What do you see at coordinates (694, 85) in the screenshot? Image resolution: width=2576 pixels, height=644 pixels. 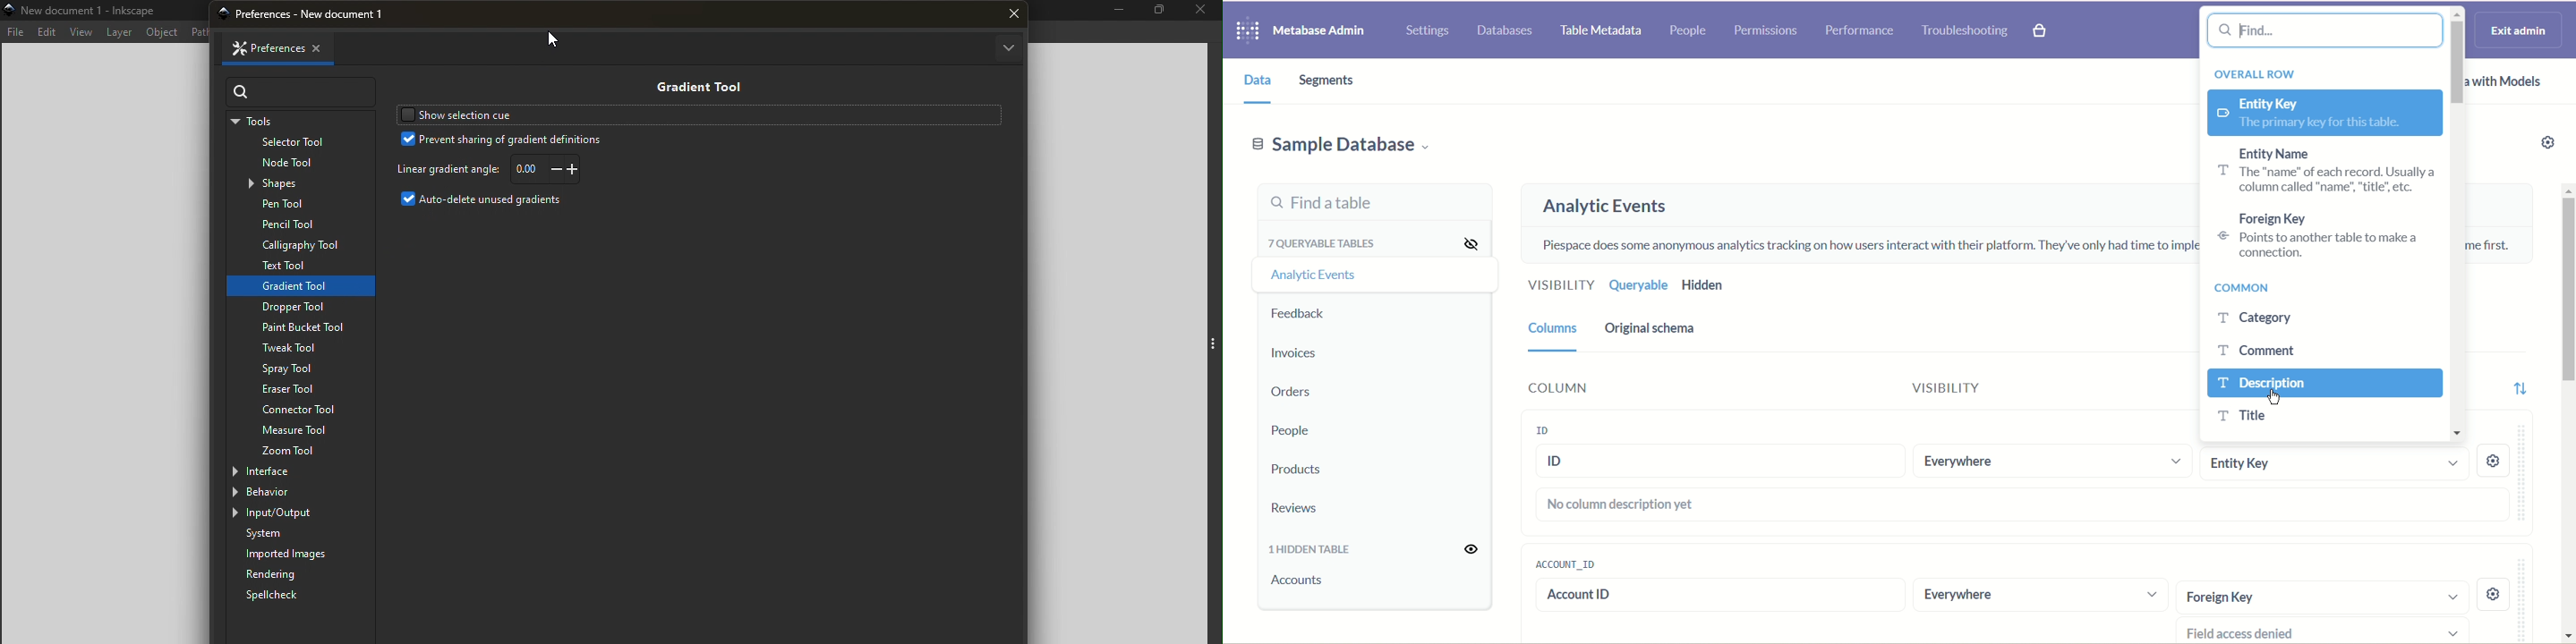 I see `Gradient tool` at bounding box center [694, 85].